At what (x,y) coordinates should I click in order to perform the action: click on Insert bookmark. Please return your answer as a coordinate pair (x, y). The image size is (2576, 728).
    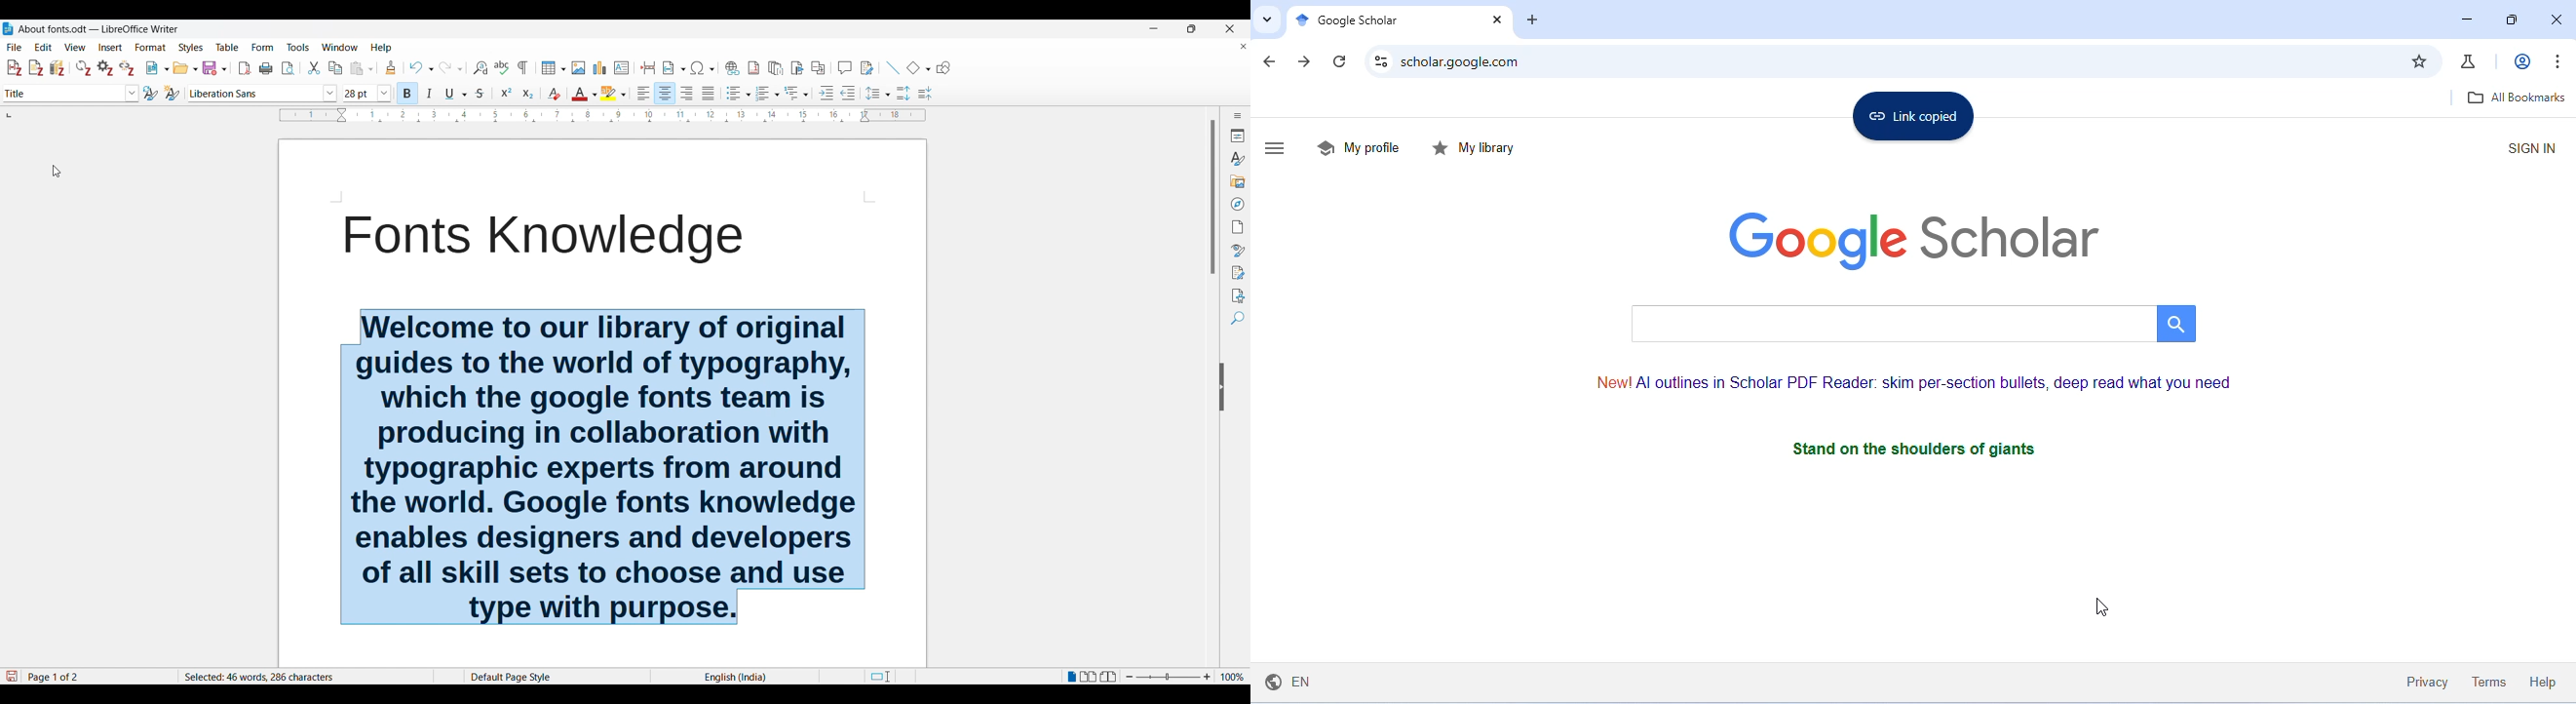
    Looking at the image, I should click on (798, 68).